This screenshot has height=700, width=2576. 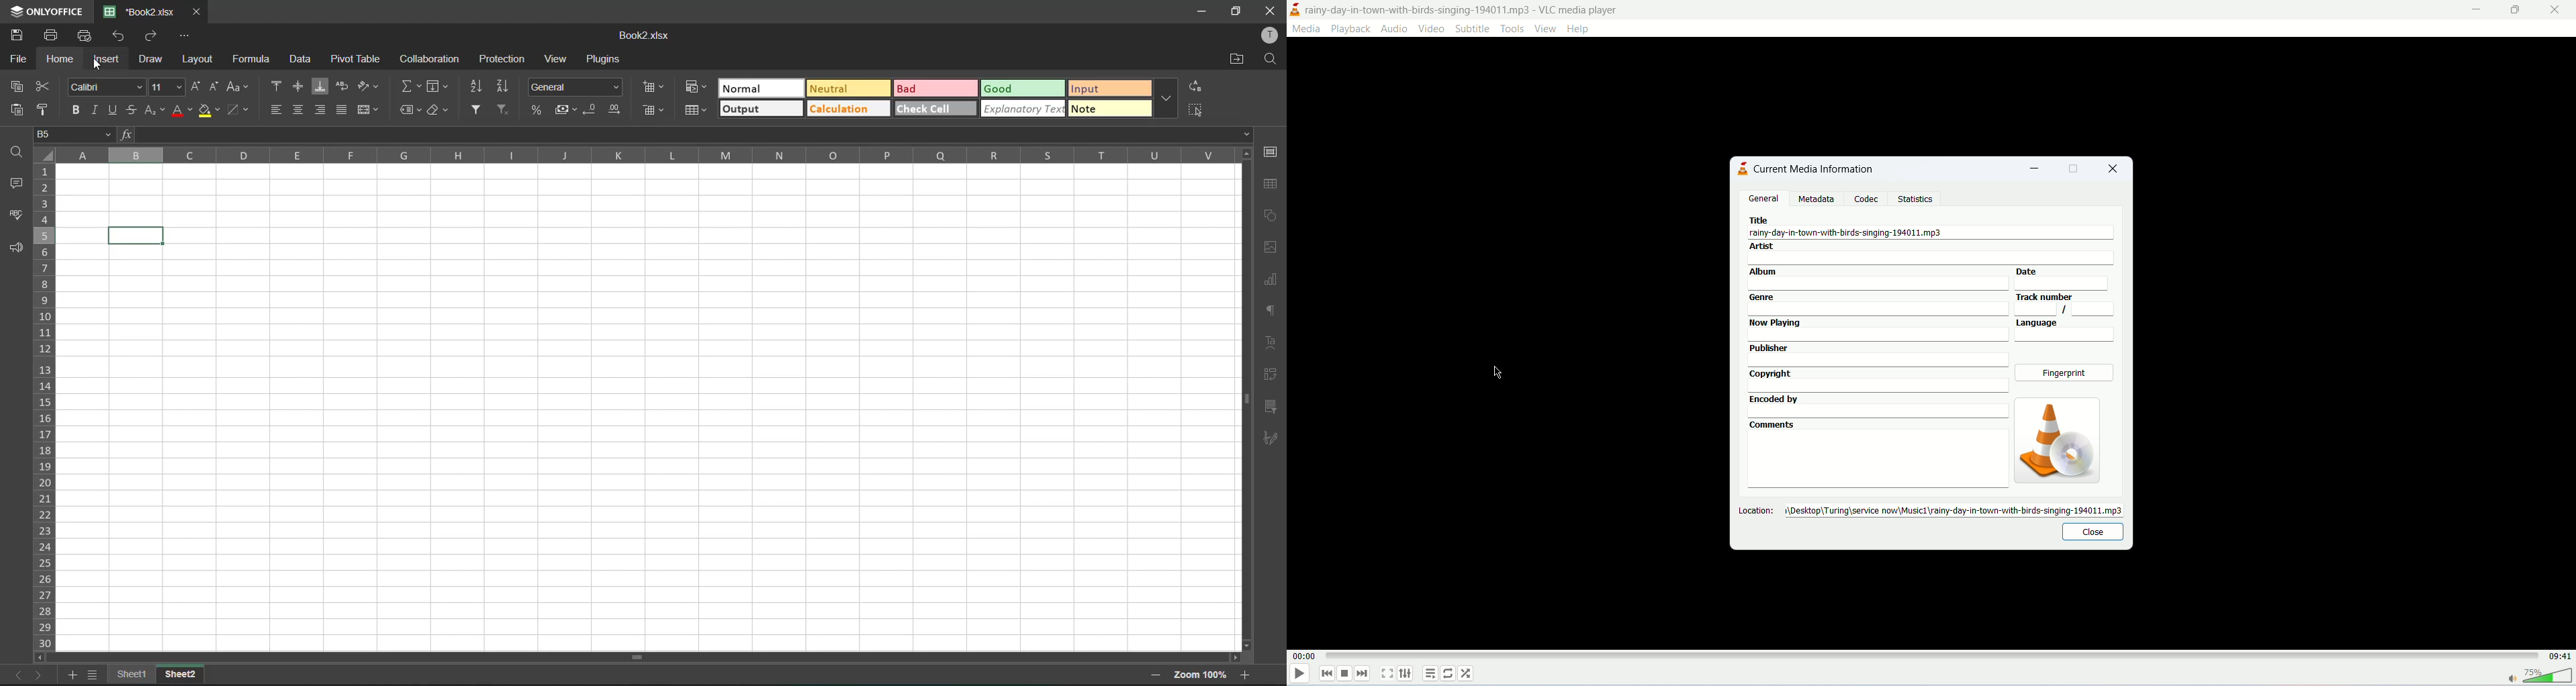 What do you see at coordinates (1235, 13) in the screenshot?
I see `maximize` at bounding box center [1235, 13].